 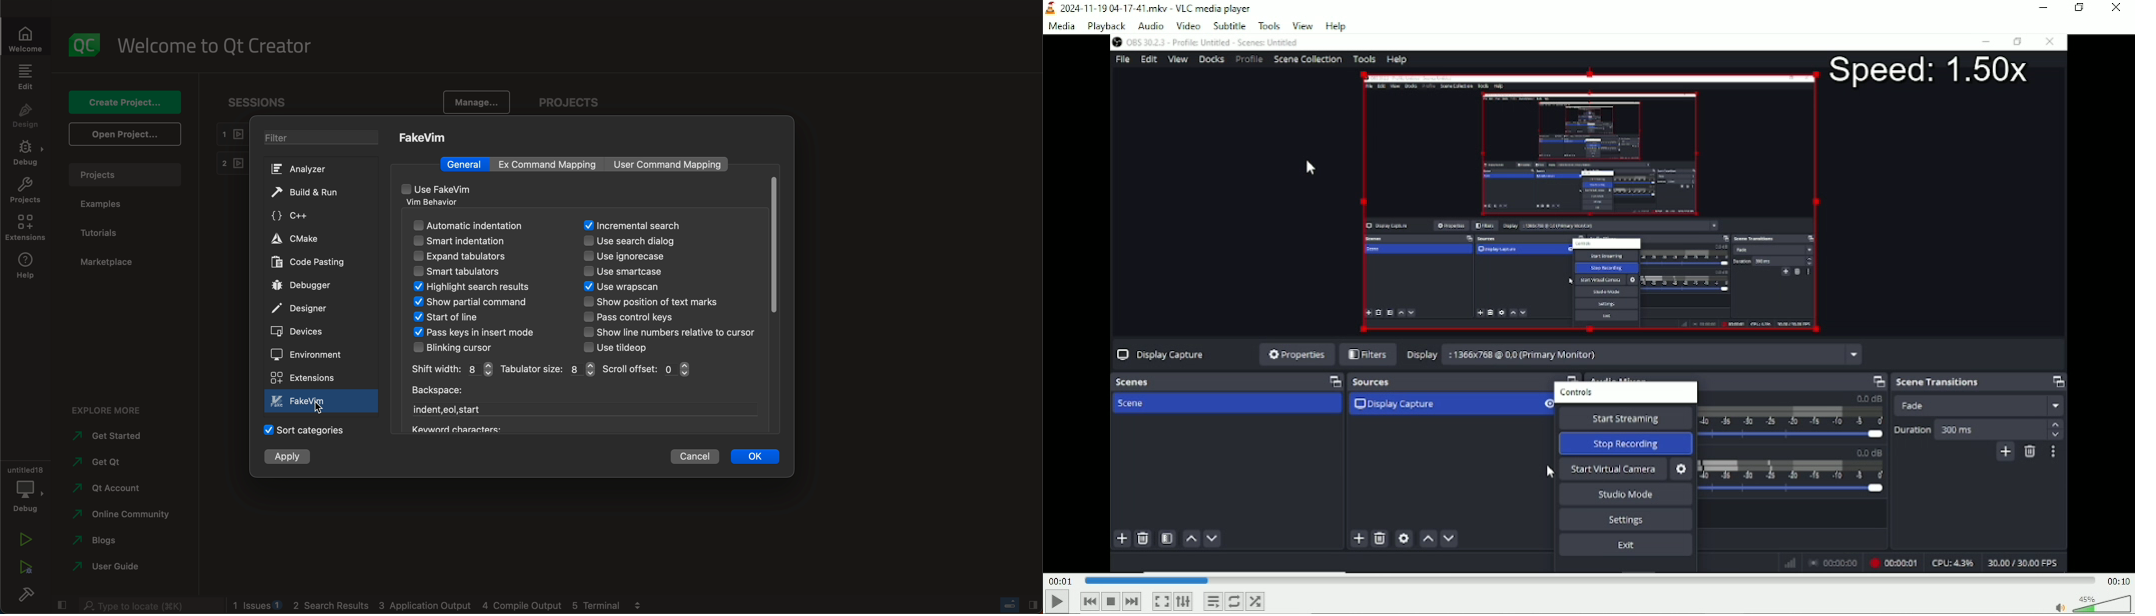 I want to click on tools, so click(x=1267, y=25).